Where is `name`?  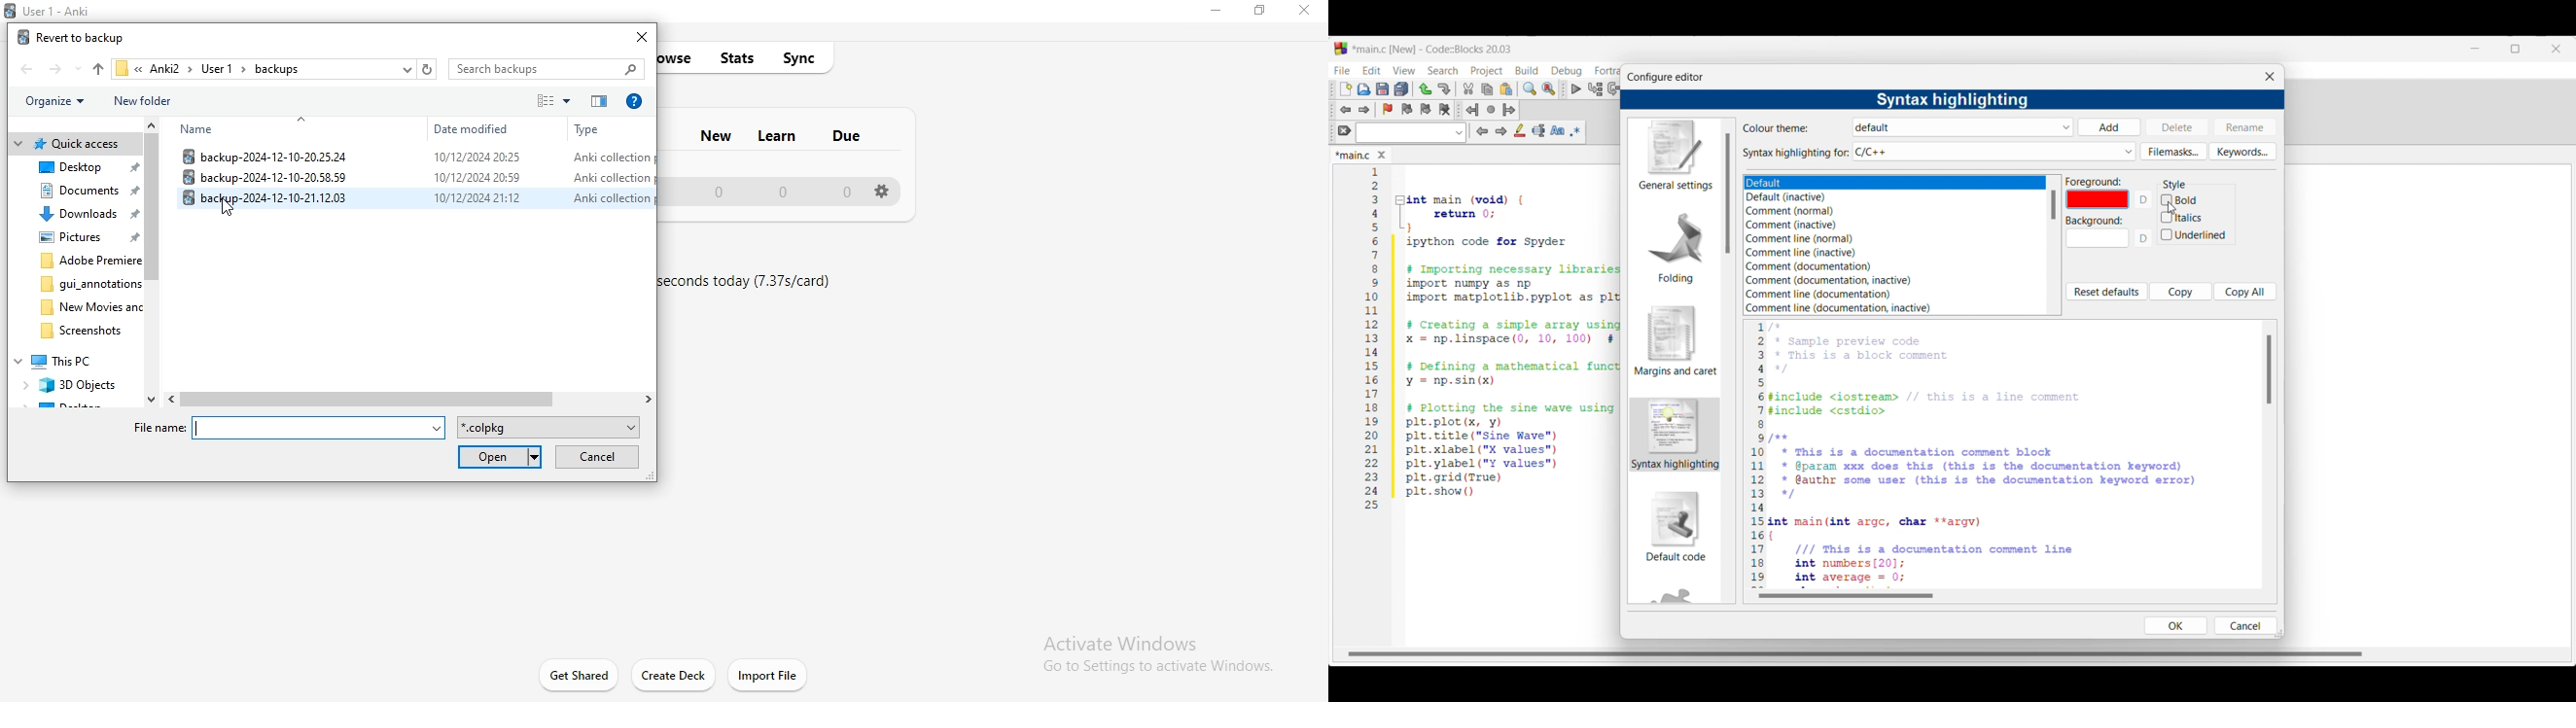
name is located at coordinates (203, 130).